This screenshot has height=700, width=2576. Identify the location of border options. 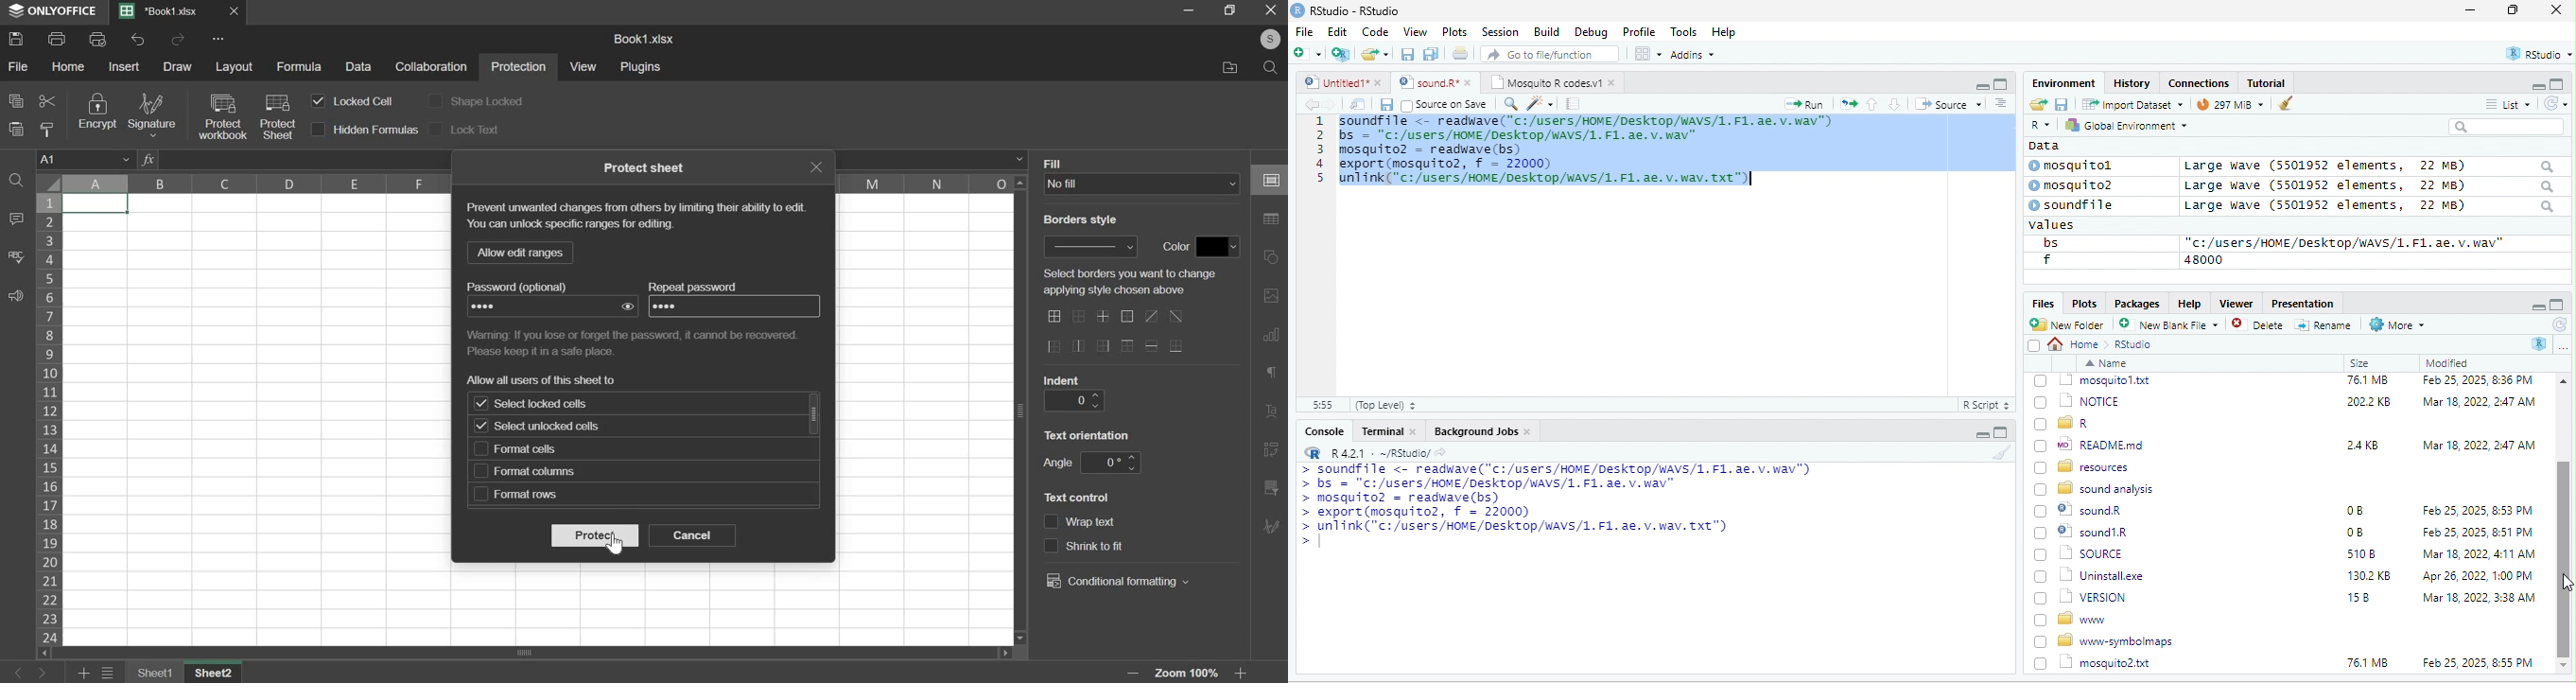
(1104, 317).